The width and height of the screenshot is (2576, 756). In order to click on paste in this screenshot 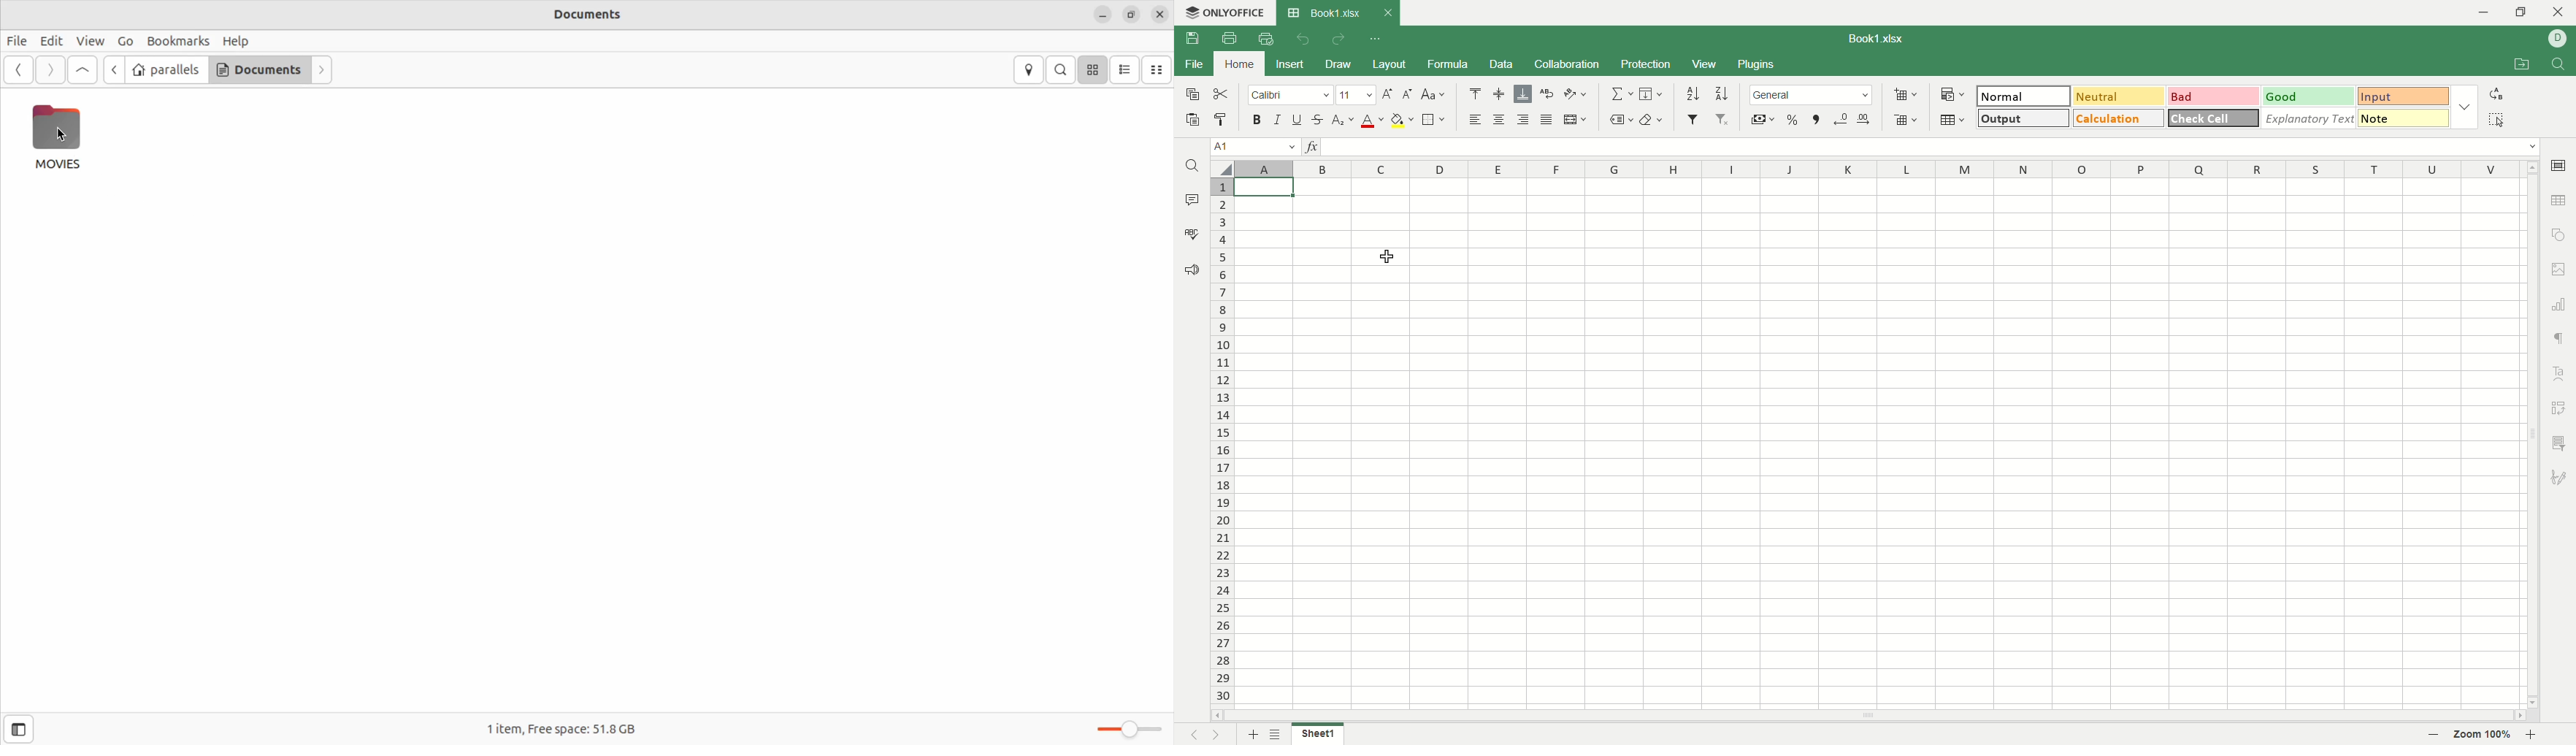, I will do `click(1193, 121)`.